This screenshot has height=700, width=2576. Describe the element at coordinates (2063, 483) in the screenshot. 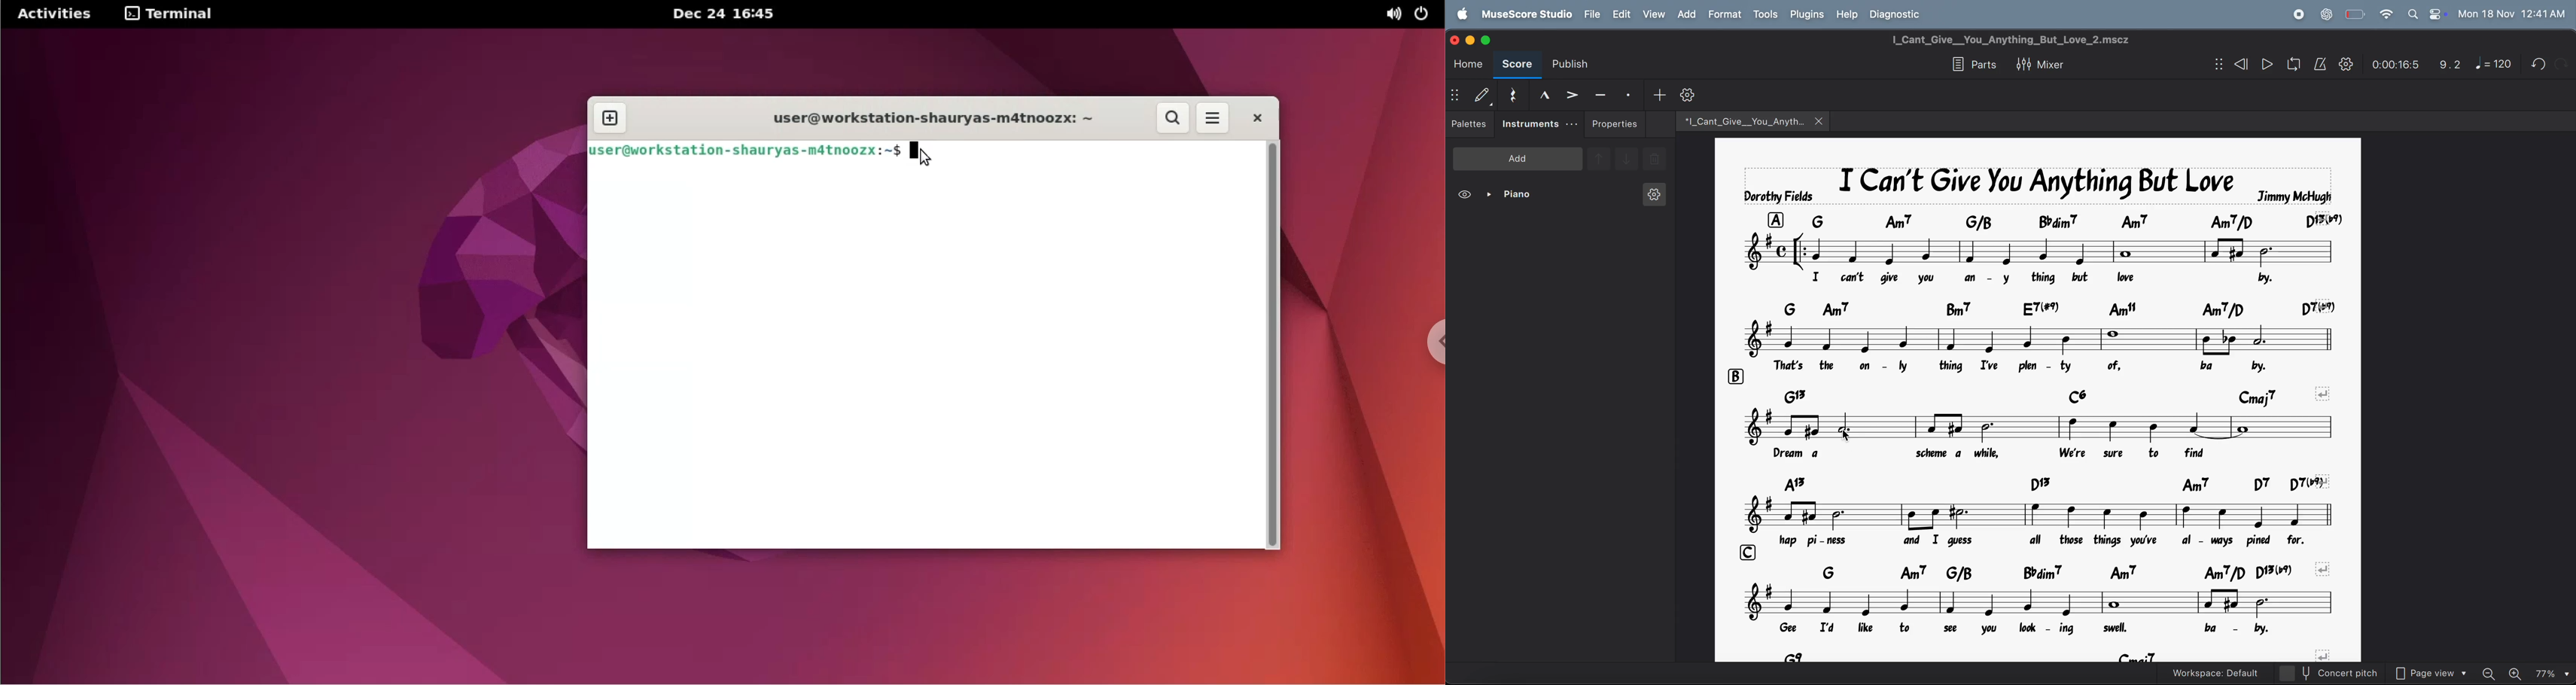

I see `chord symbols` at that location.